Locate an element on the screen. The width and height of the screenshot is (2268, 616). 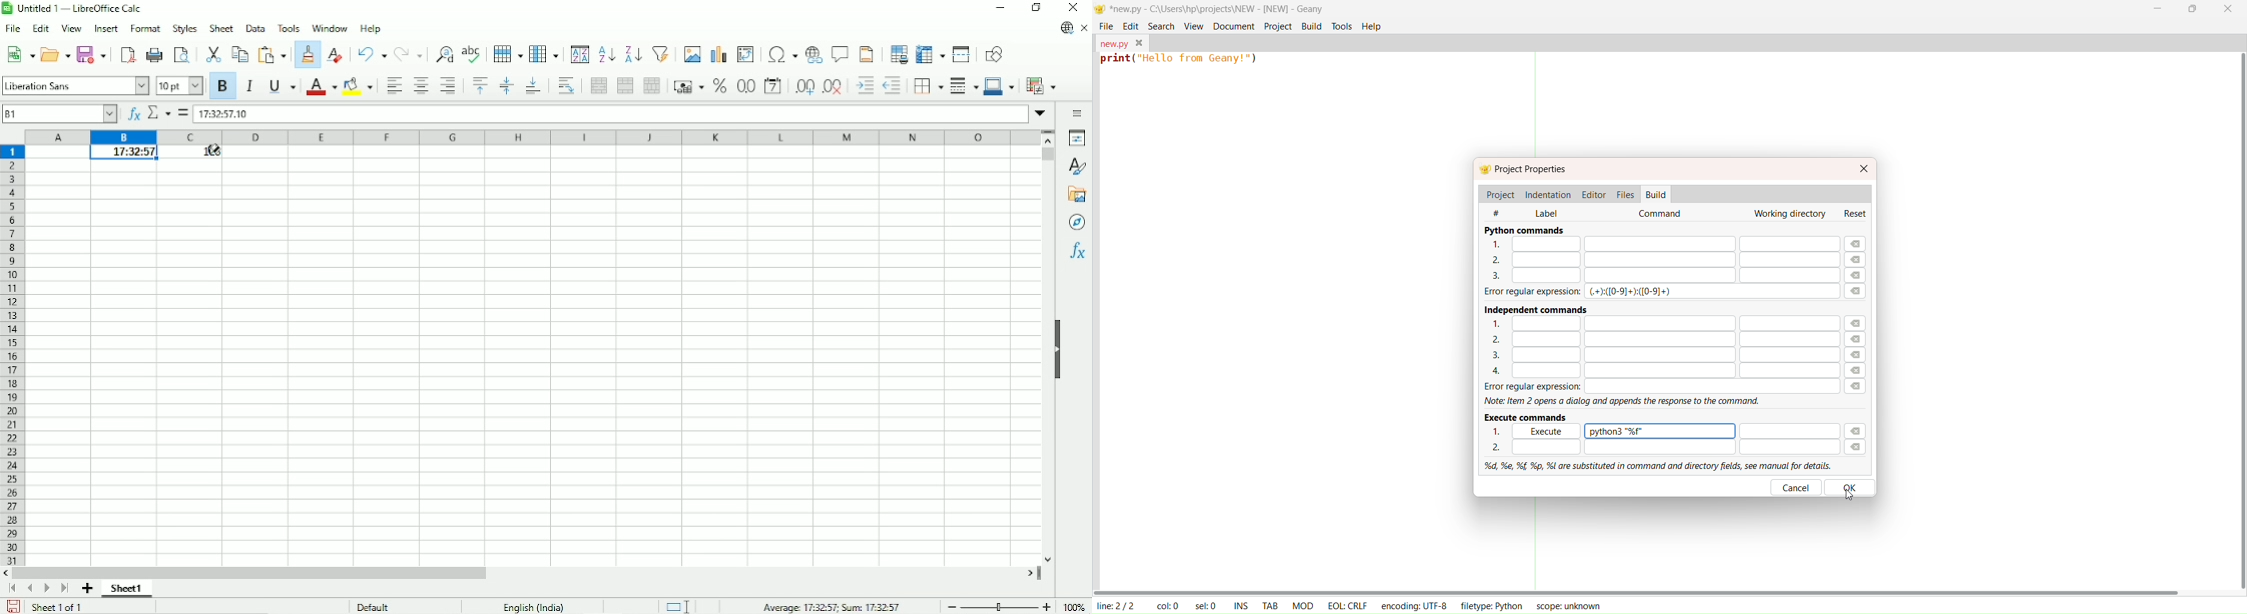
English (India) is located at coordinates (537, 605).